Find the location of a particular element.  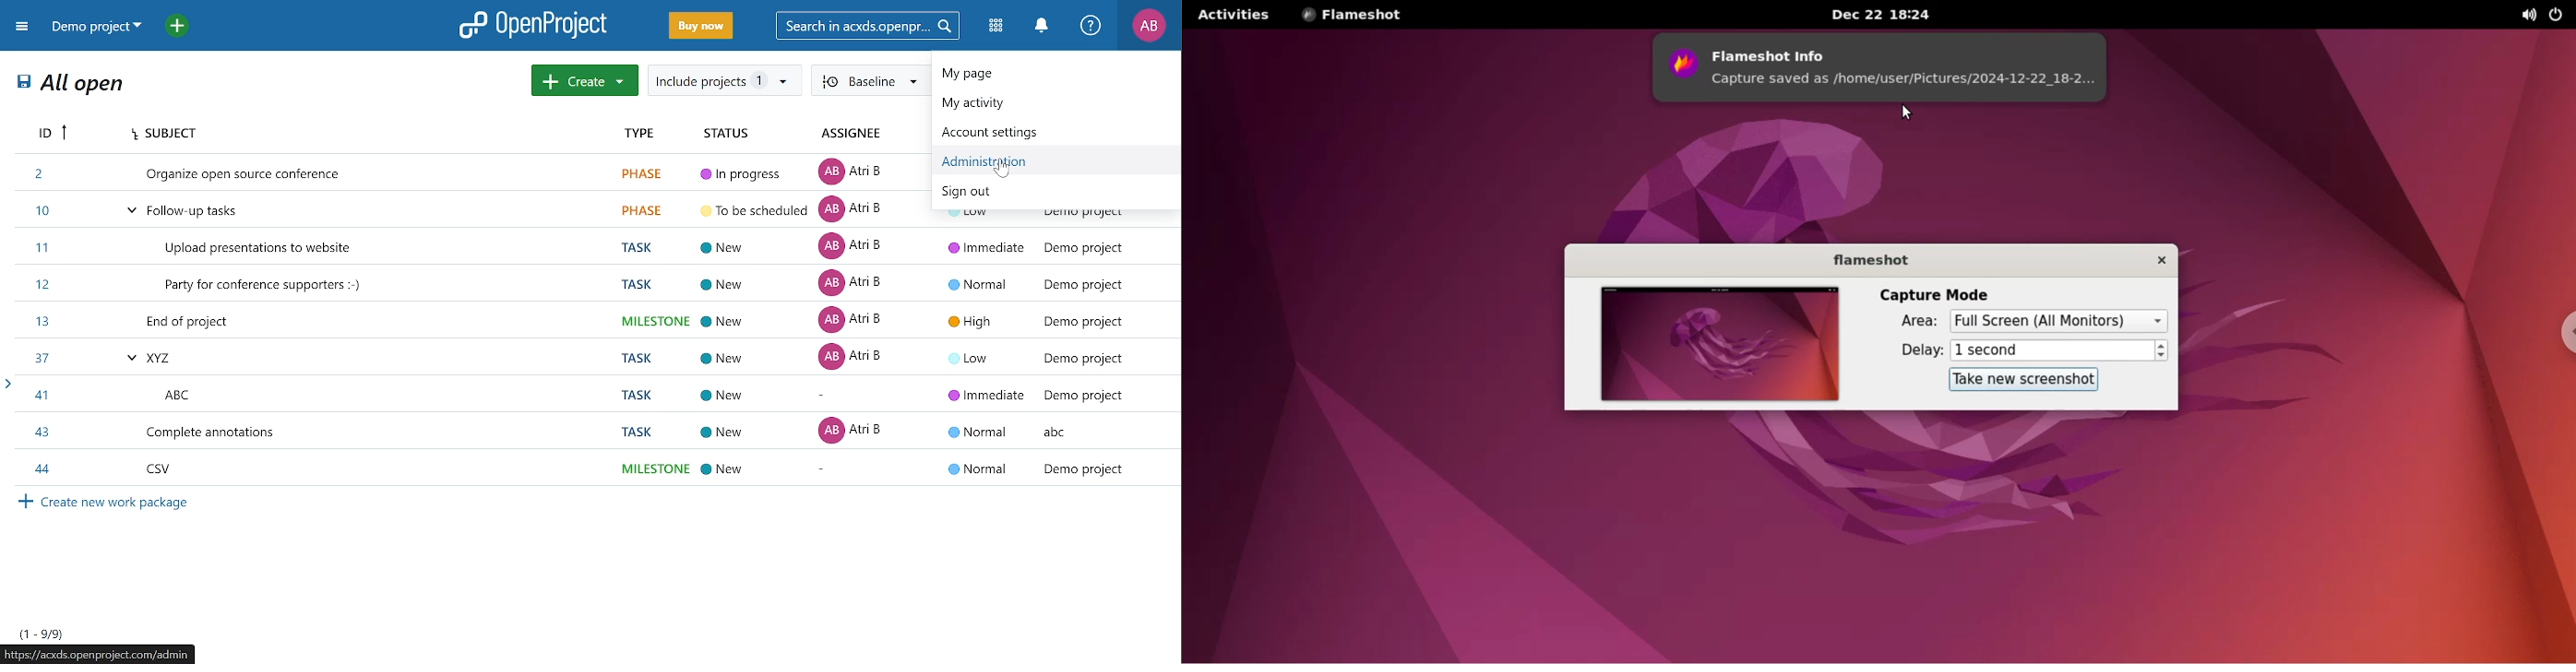

Current project is located at coordinates (95, 28).